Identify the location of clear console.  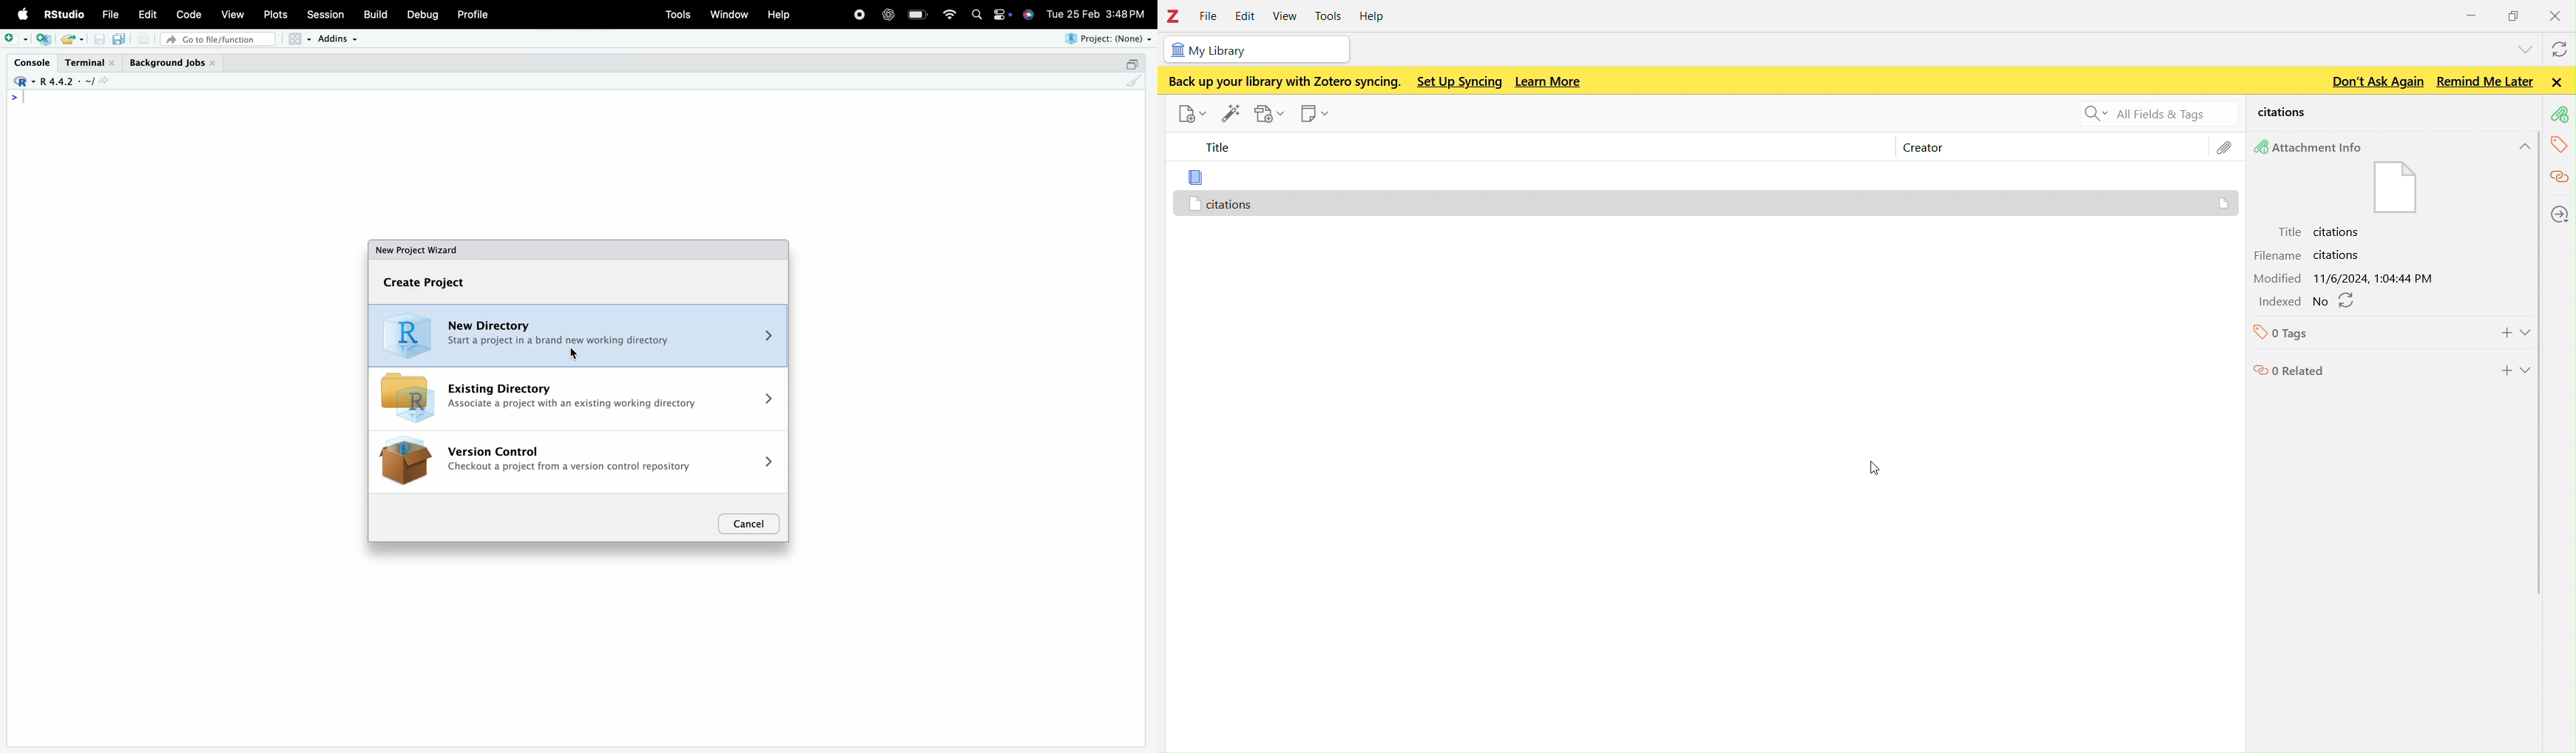
(1134, 81).